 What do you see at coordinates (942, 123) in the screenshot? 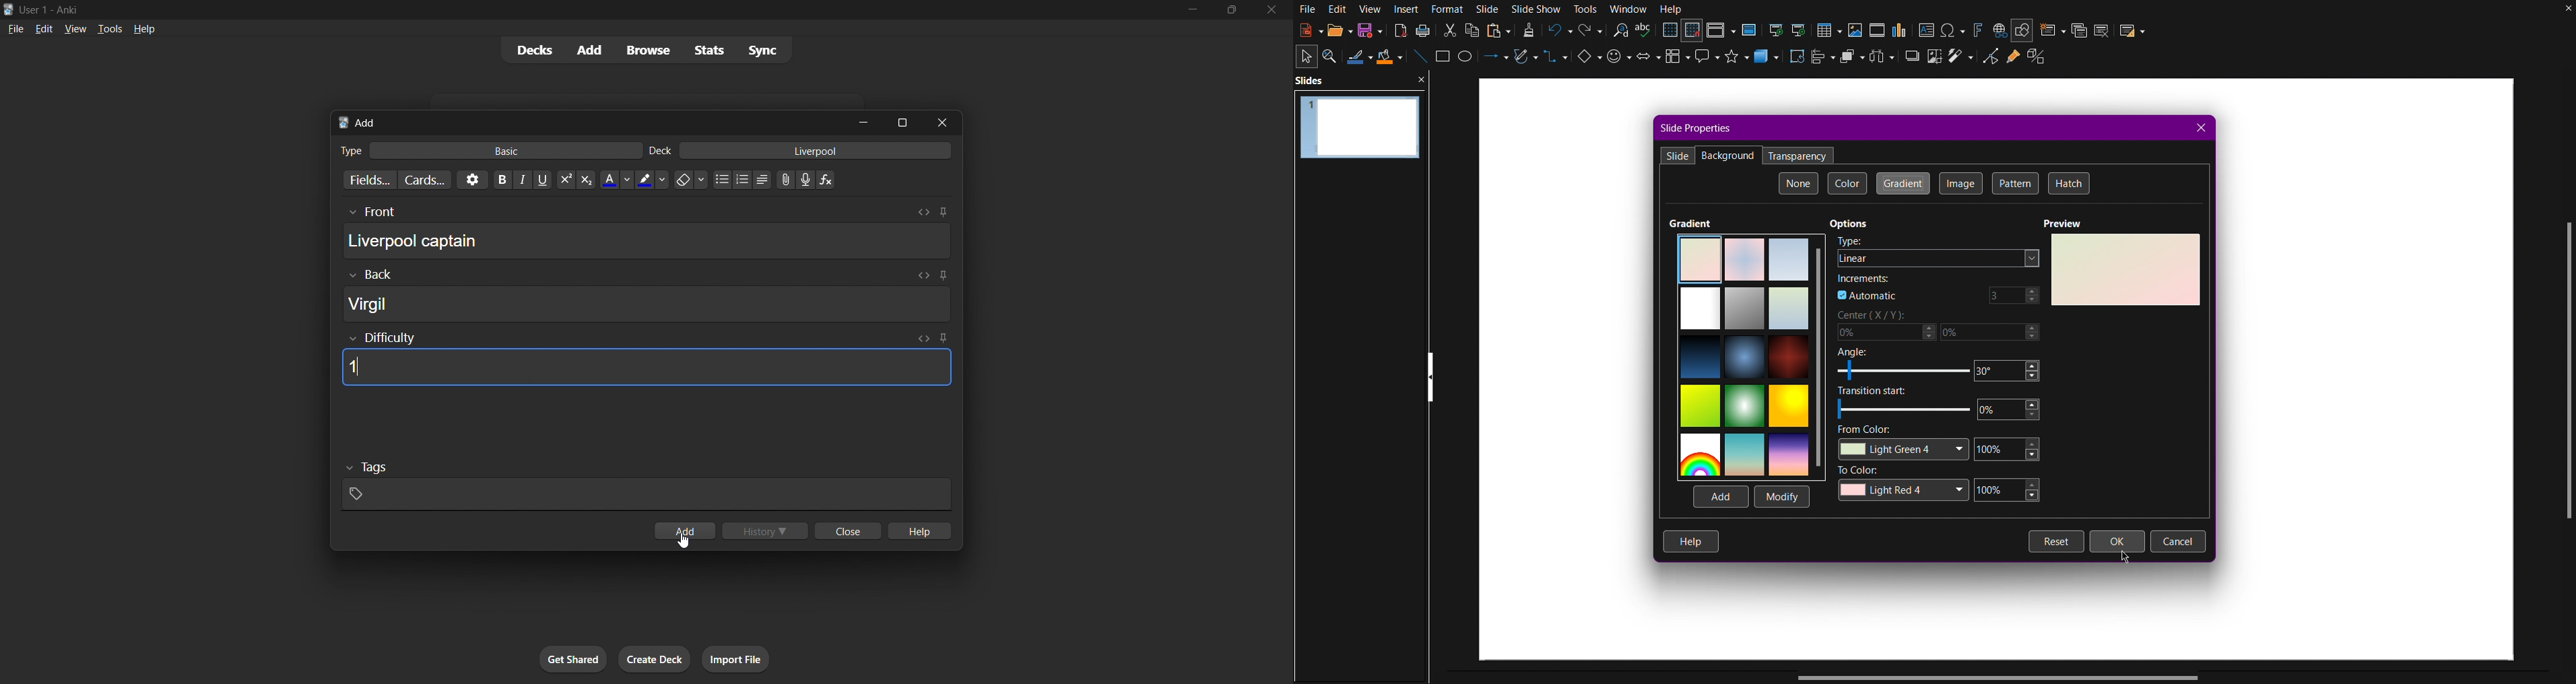
I see `close` at bounding box center [942, 123].